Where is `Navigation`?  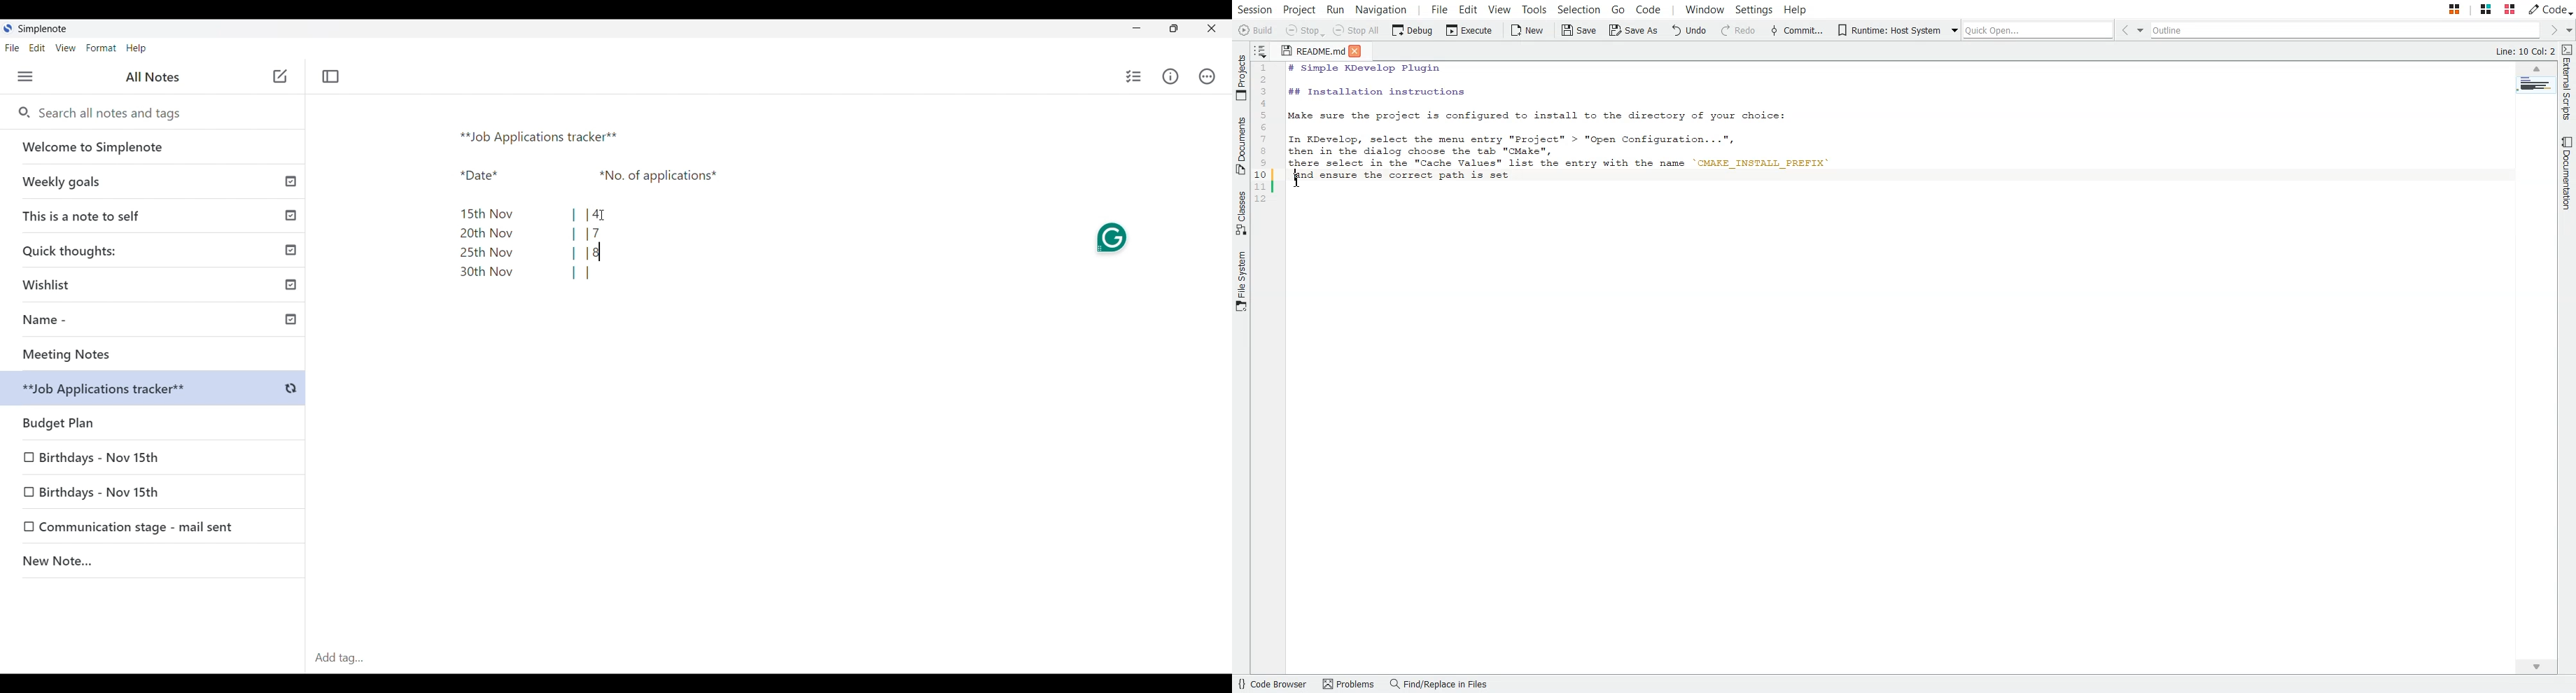
Navigation is located at coordinates (1381, 8).